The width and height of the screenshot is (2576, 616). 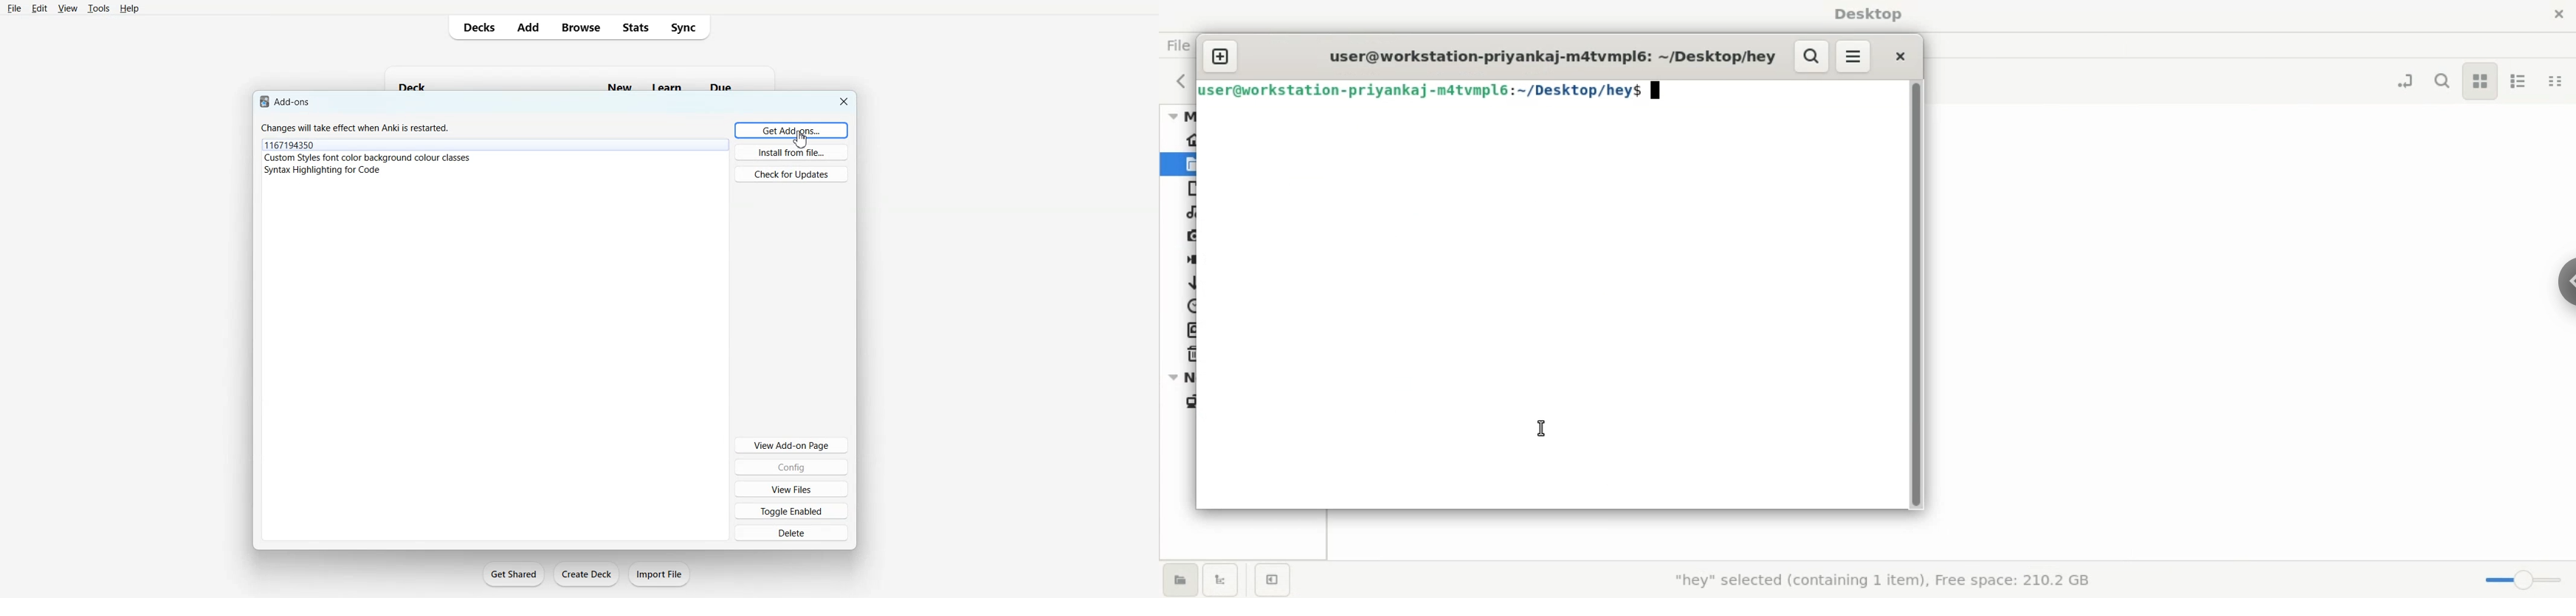 I want to click on cursor, so click(x=803, y=141).